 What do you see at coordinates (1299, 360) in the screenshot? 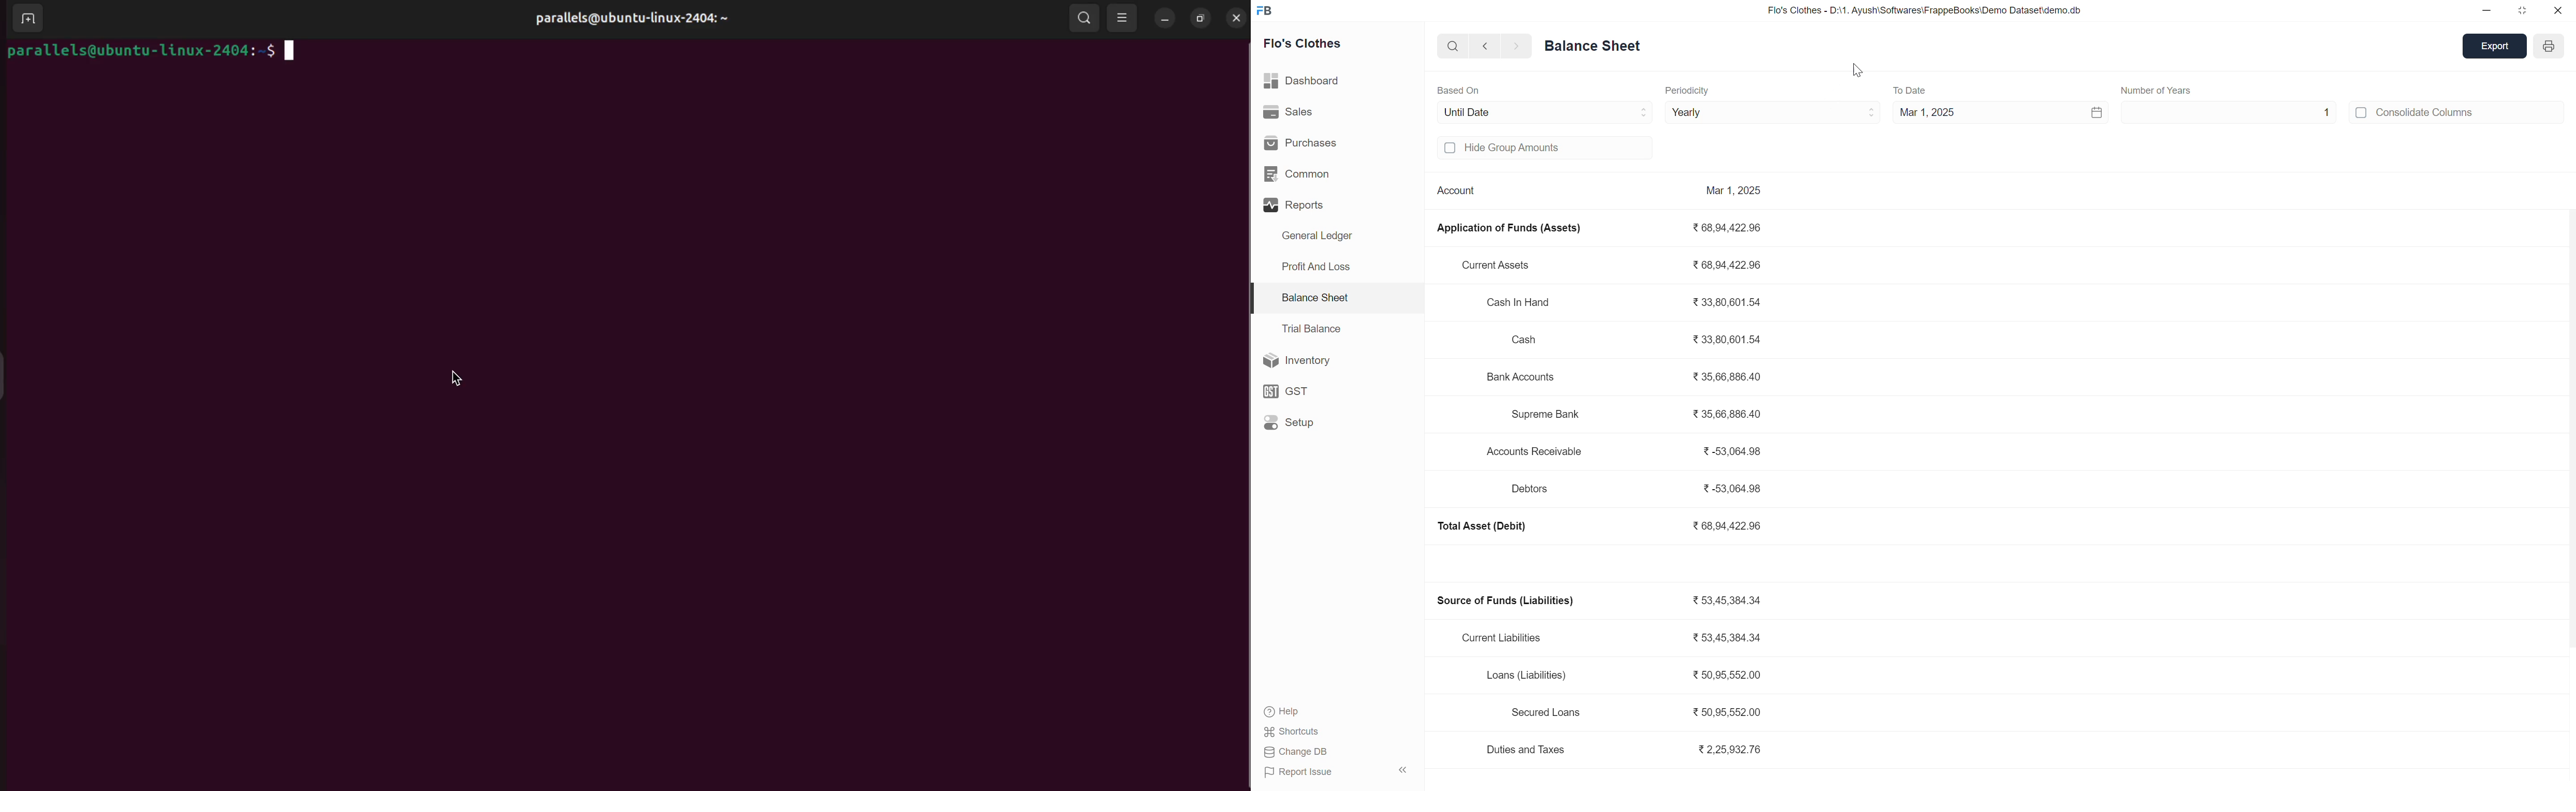
I see `Inventory` at bounding box center [1299, 360].